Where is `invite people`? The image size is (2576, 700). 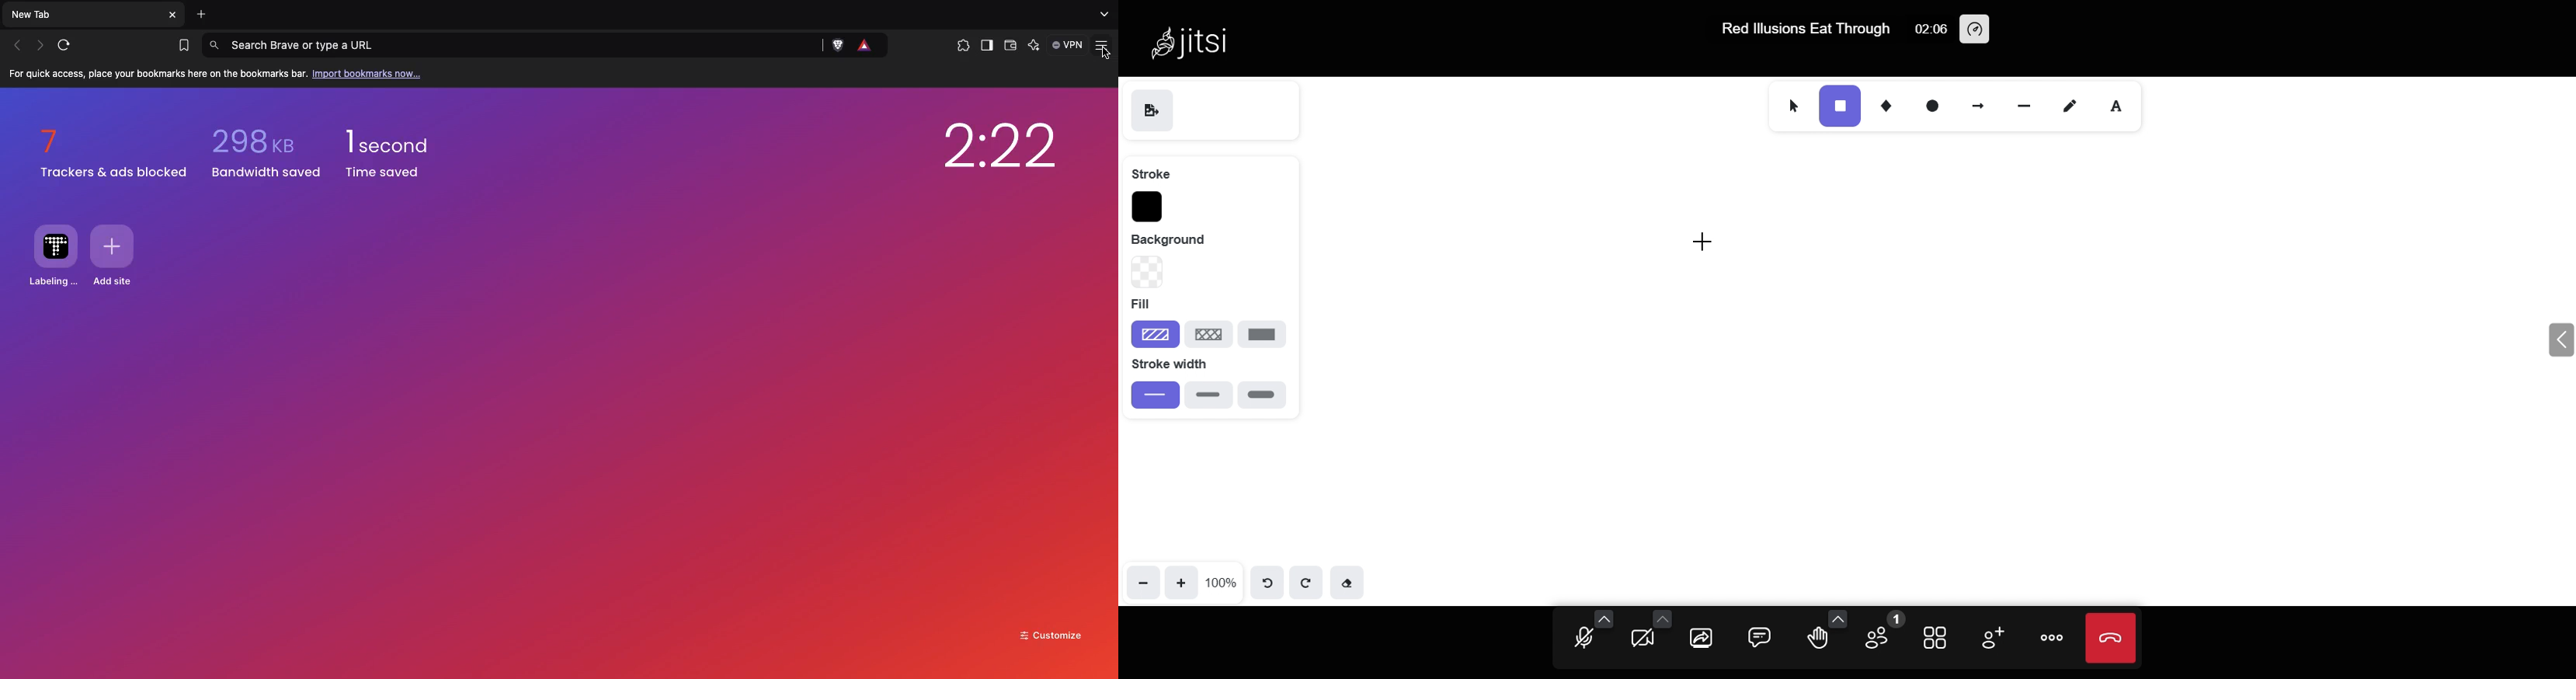
invite people is located at coordinates (1990, 638).